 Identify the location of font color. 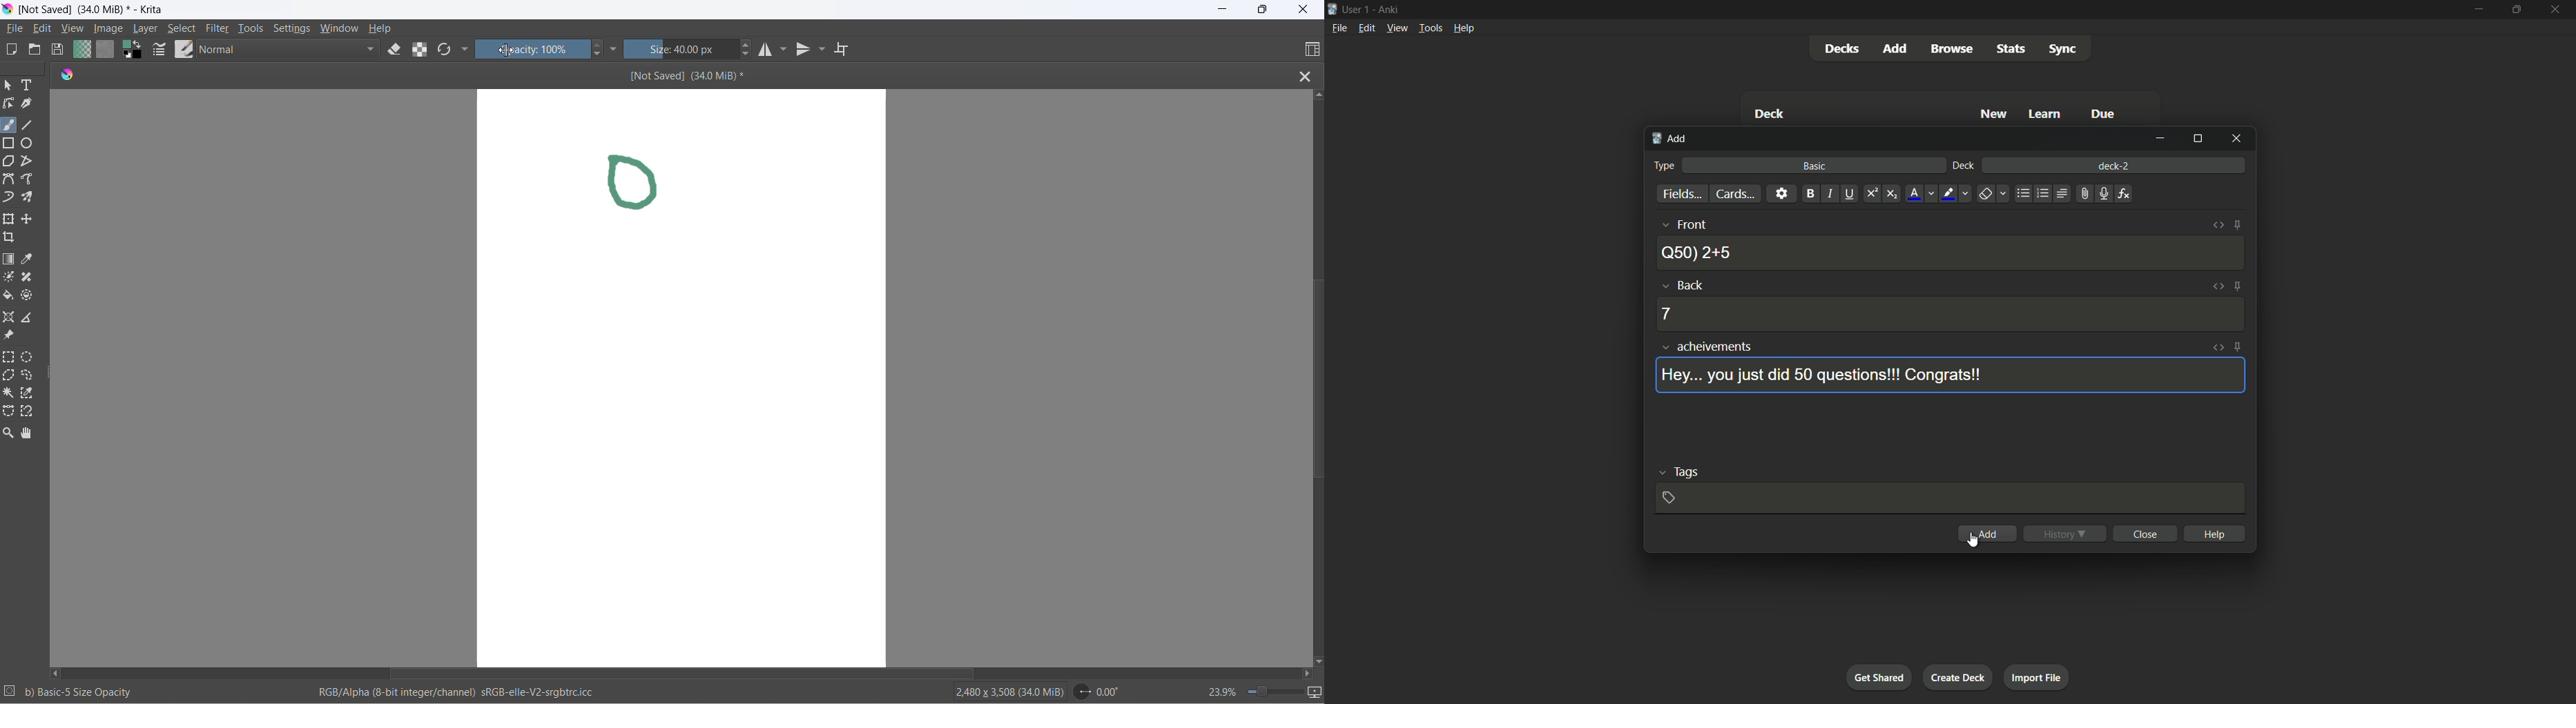
(1922, 194).